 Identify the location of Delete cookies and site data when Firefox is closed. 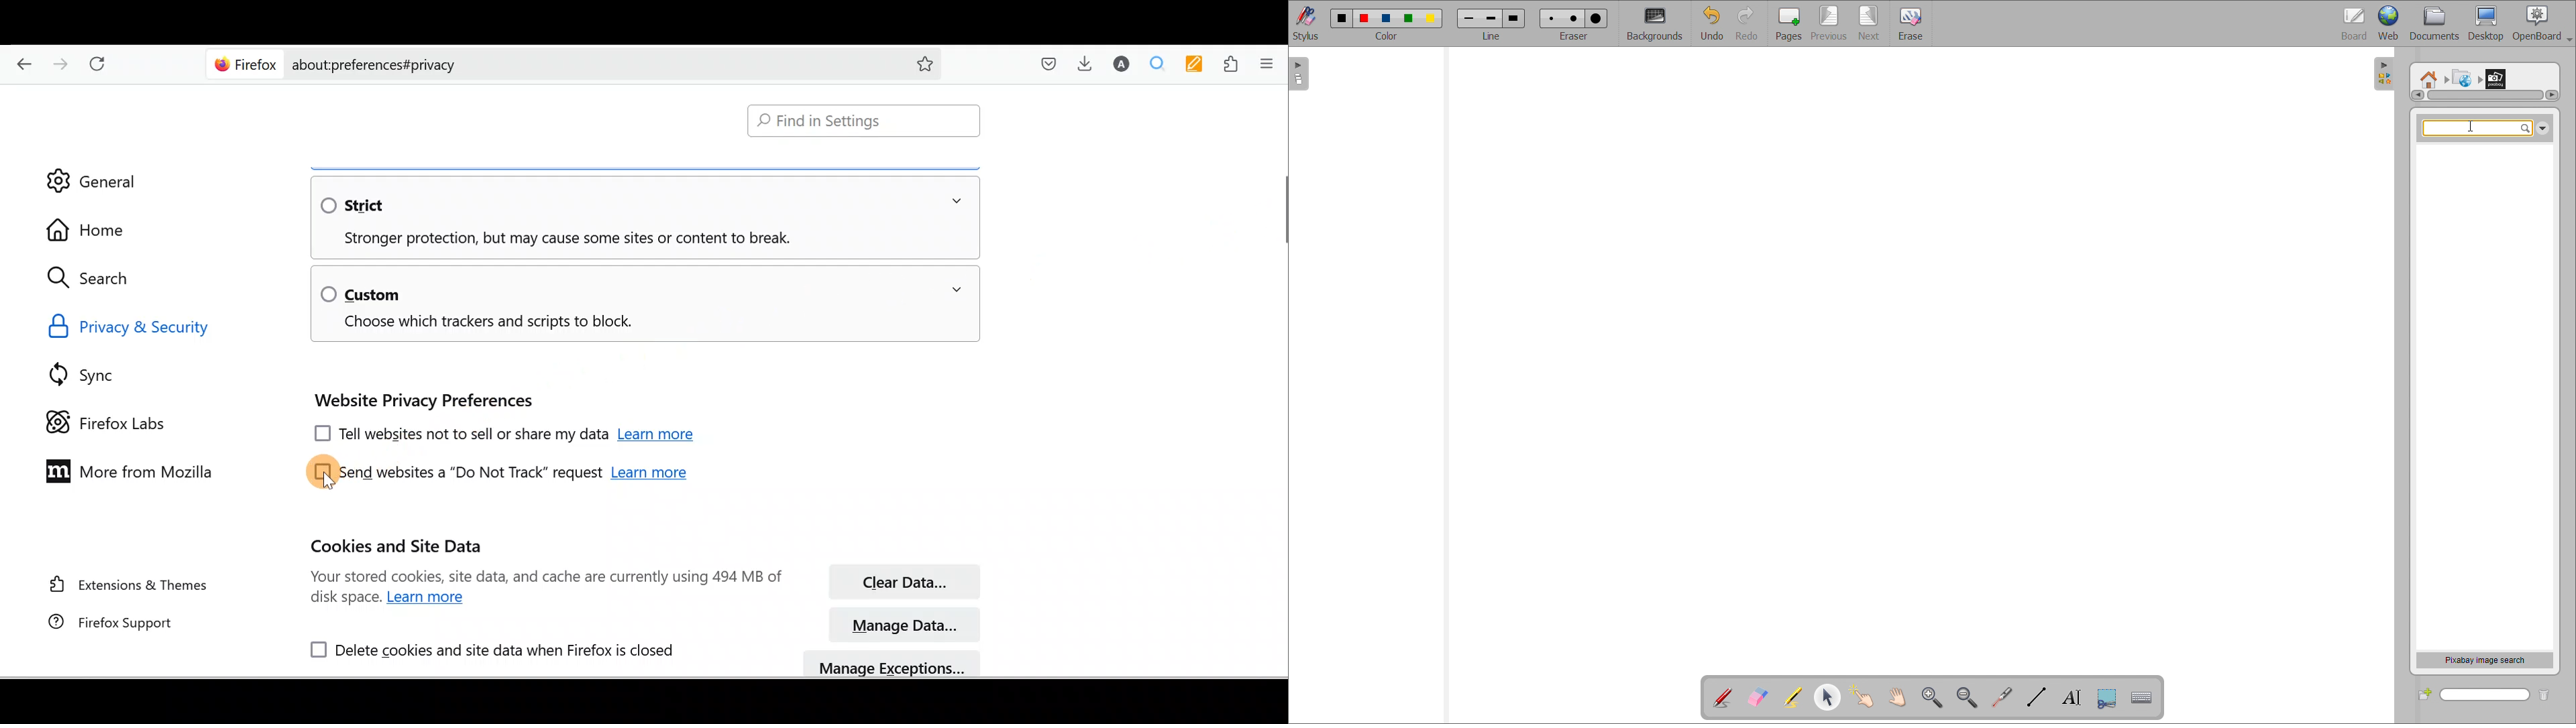
(485, 648).